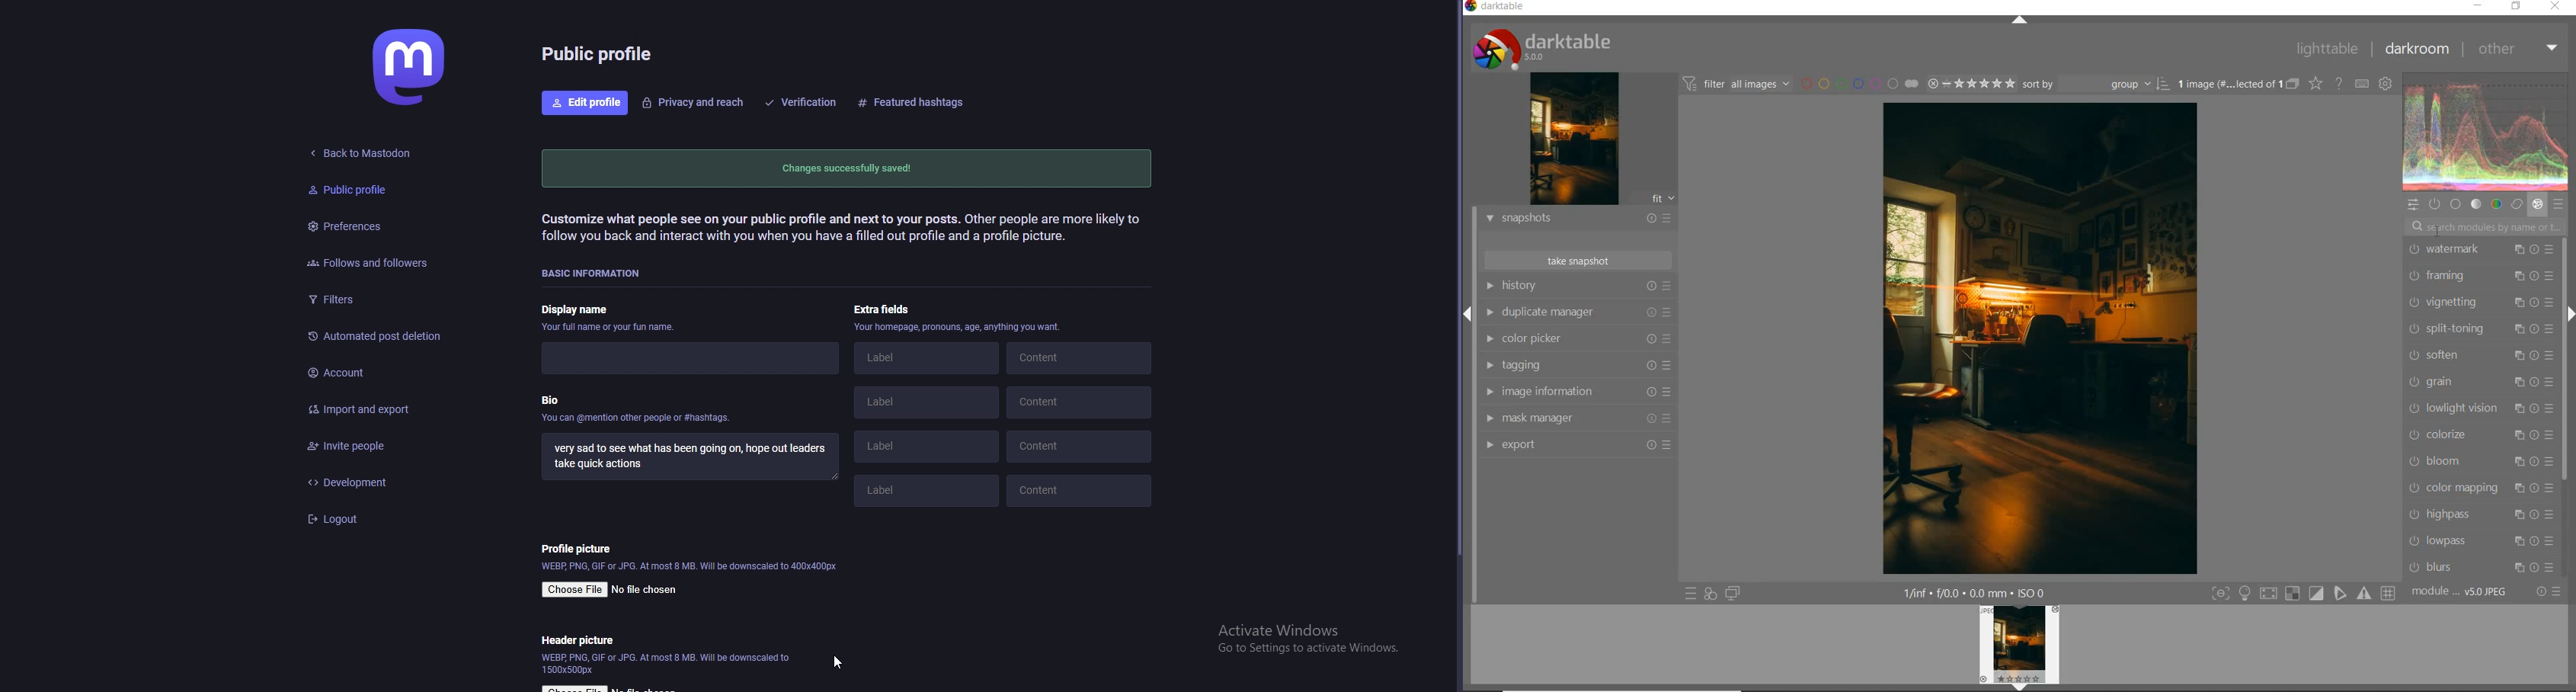 The height and width of the screenshot is (700, 2576). What do you see at coordinates (845, 166) in the screenshot?
I see `changes successfully saved` at bounding box center [845, 166].